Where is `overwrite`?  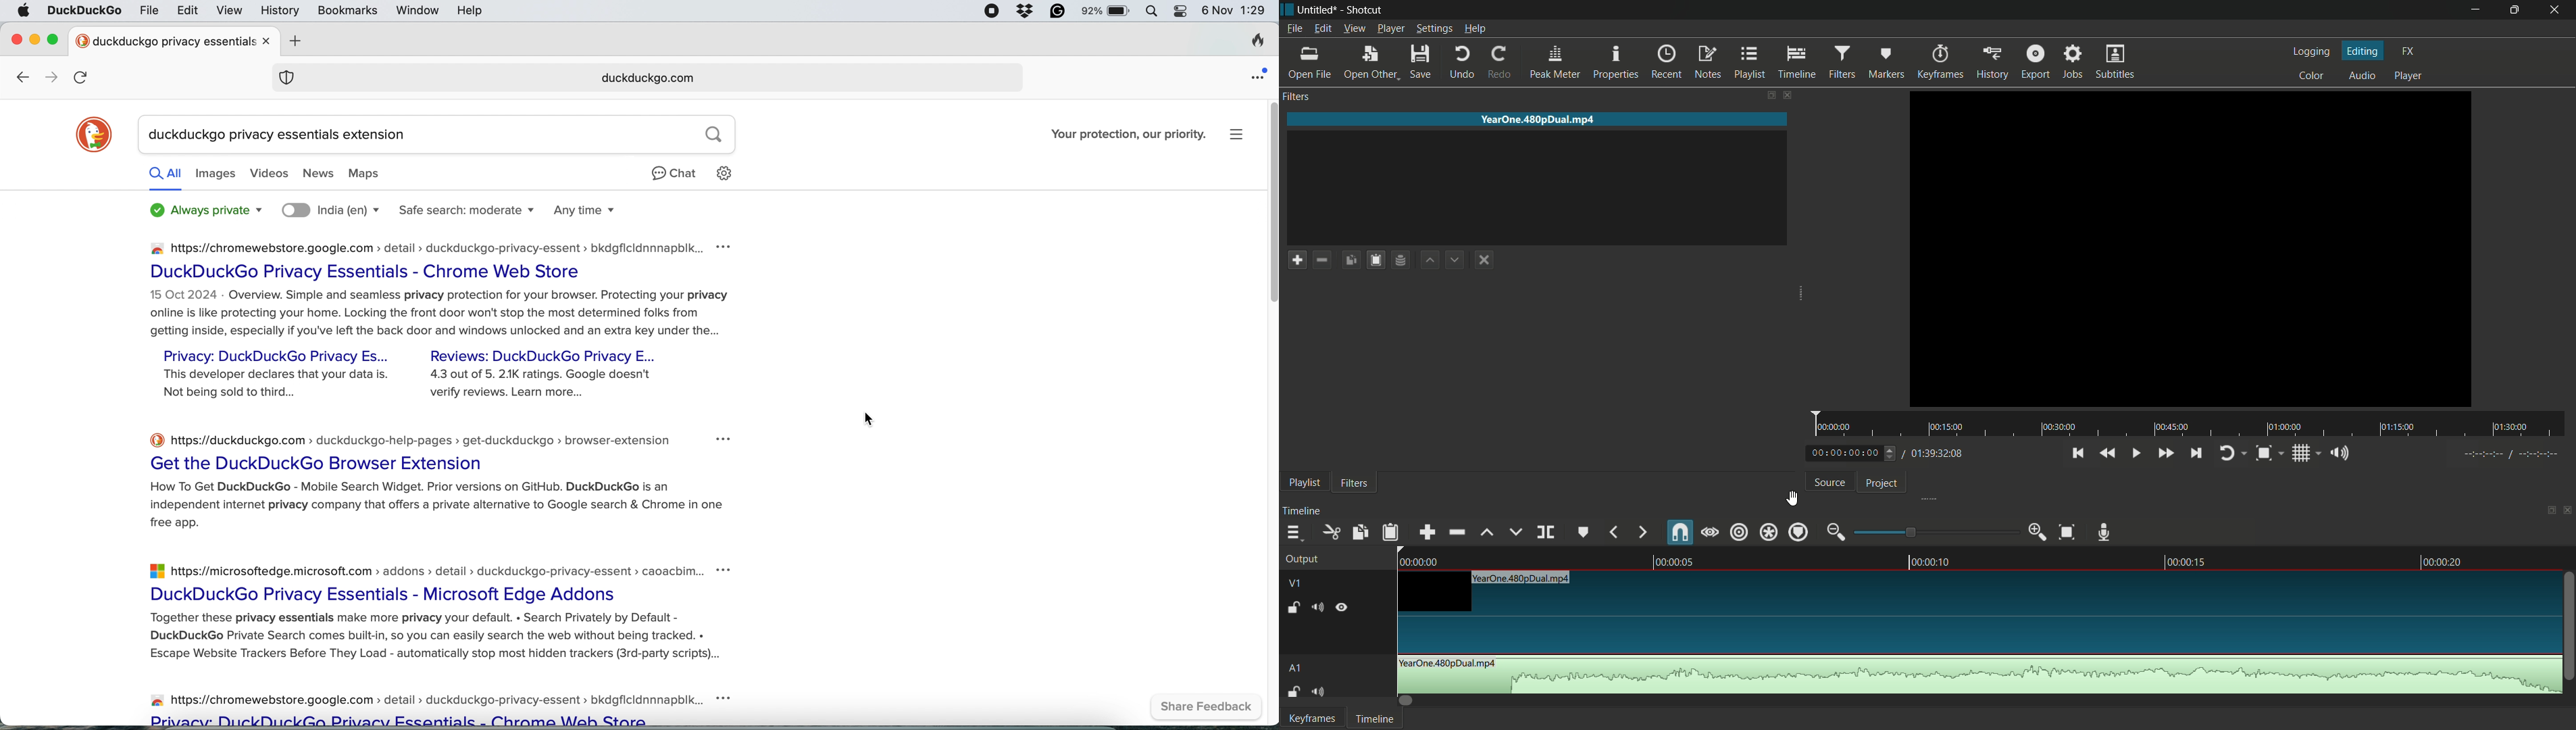 overwrite is located at coordinates (1516, 533).